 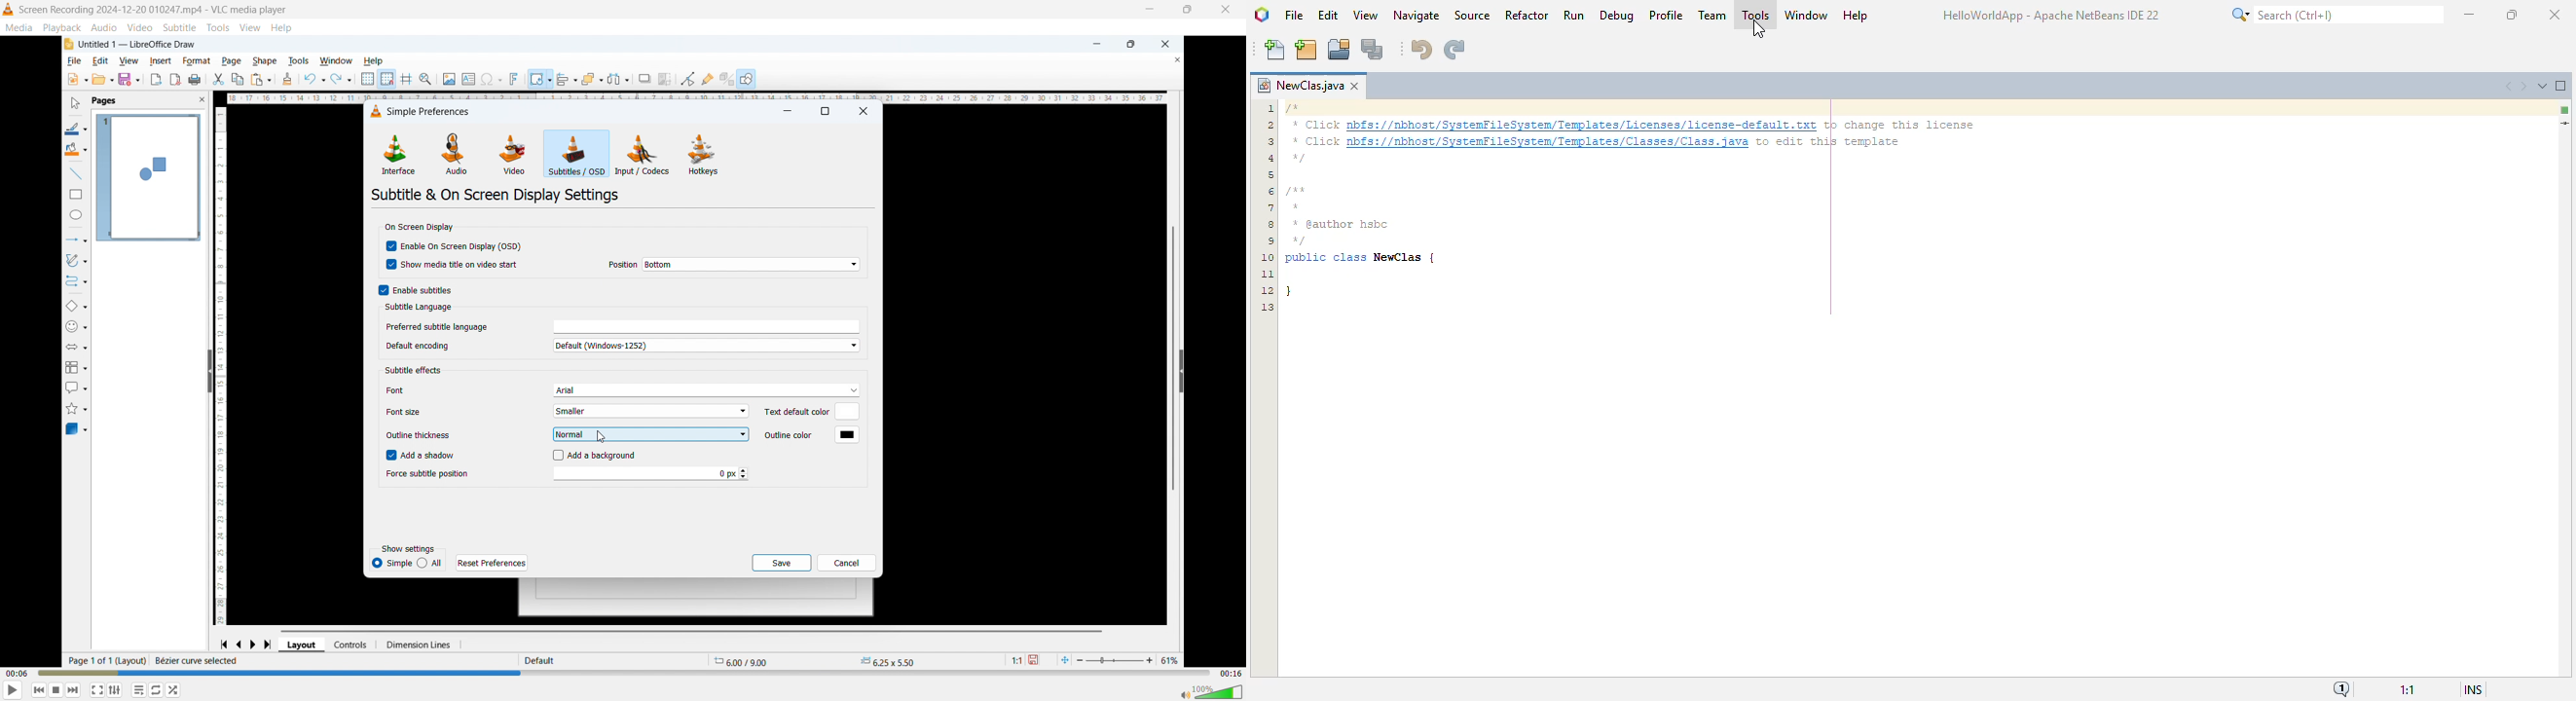 What do you see at coordinates (1807, 14) in the screenshot?
I see `window` at bounding box center [1807, 14].